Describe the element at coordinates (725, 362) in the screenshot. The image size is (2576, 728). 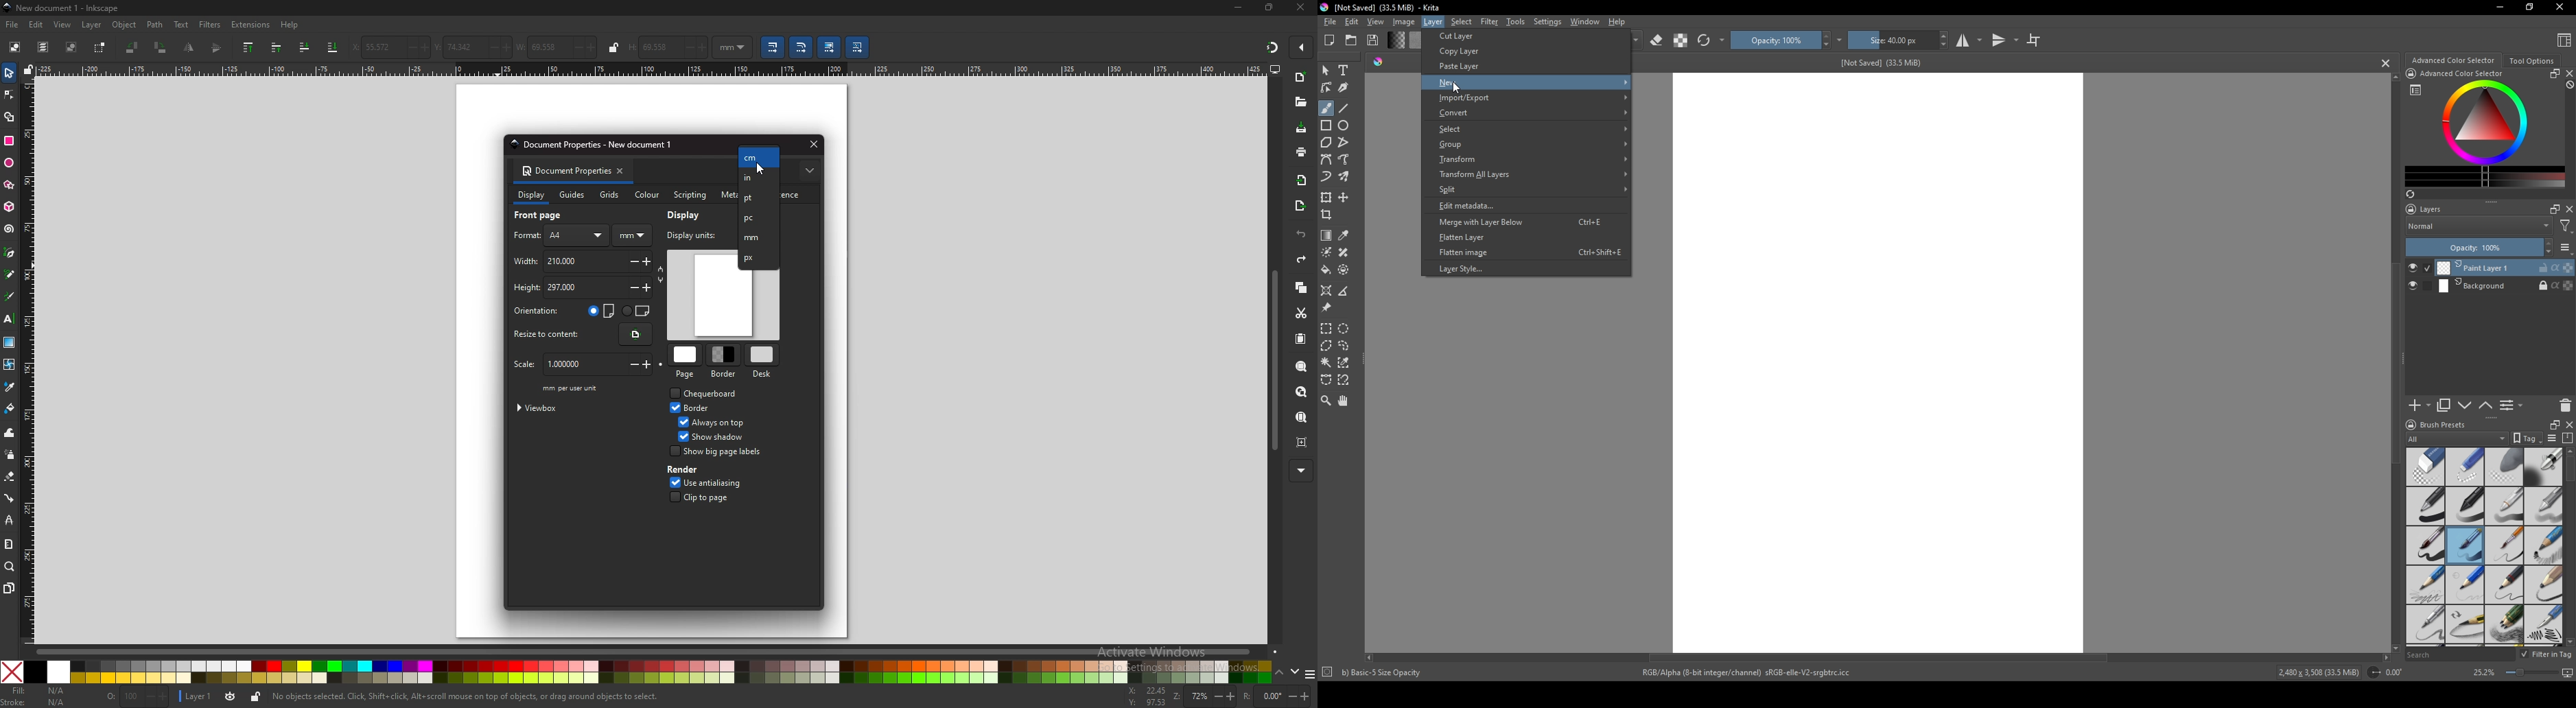
I see `border` at that location.